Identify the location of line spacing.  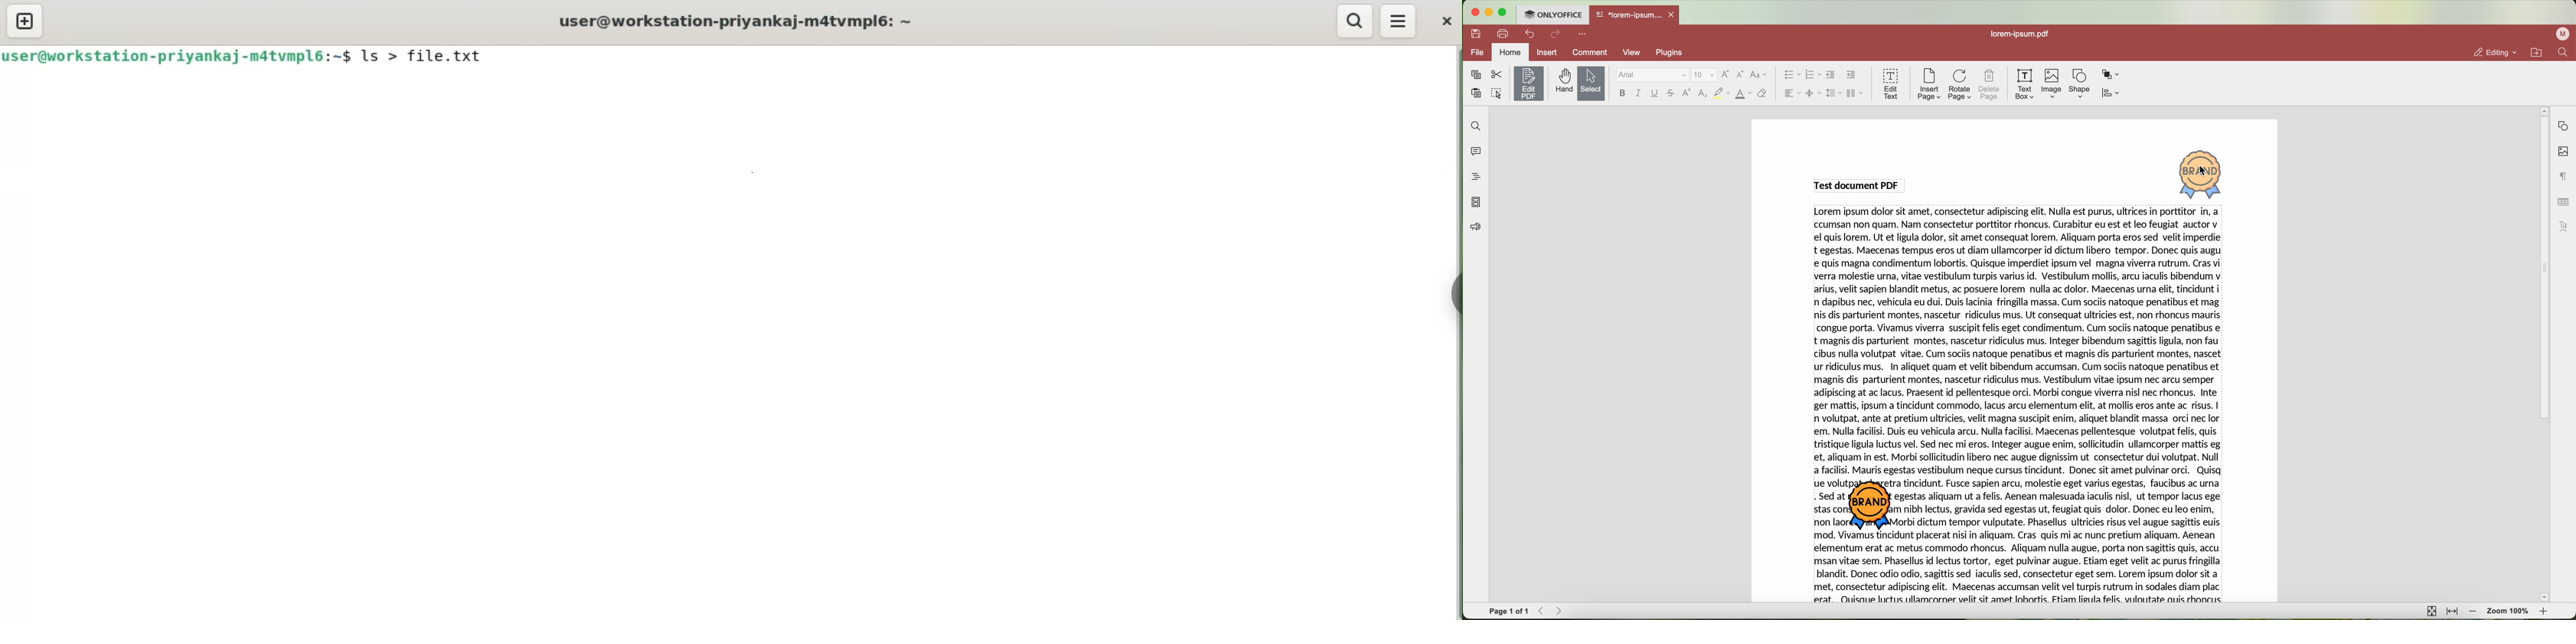
(1834, 93).